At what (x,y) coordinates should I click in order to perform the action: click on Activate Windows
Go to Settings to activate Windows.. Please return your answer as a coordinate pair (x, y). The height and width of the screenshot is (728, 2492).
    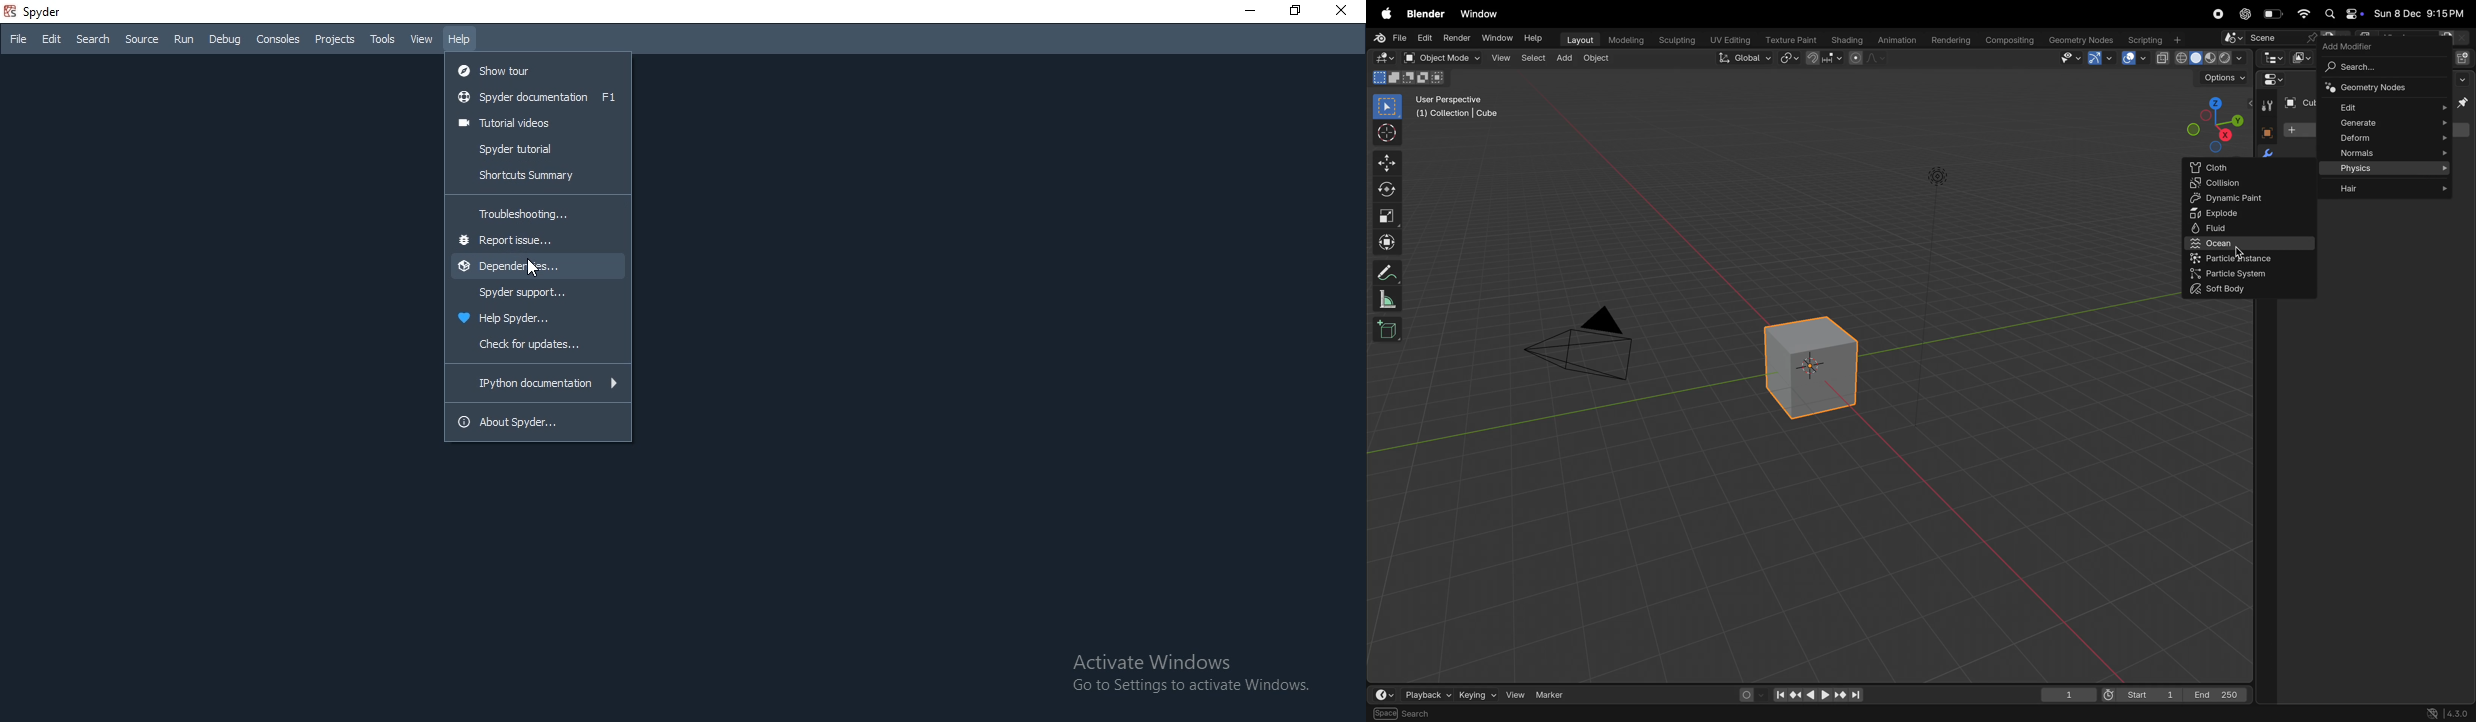
    Looking at the image, I should click on (1190, 672).